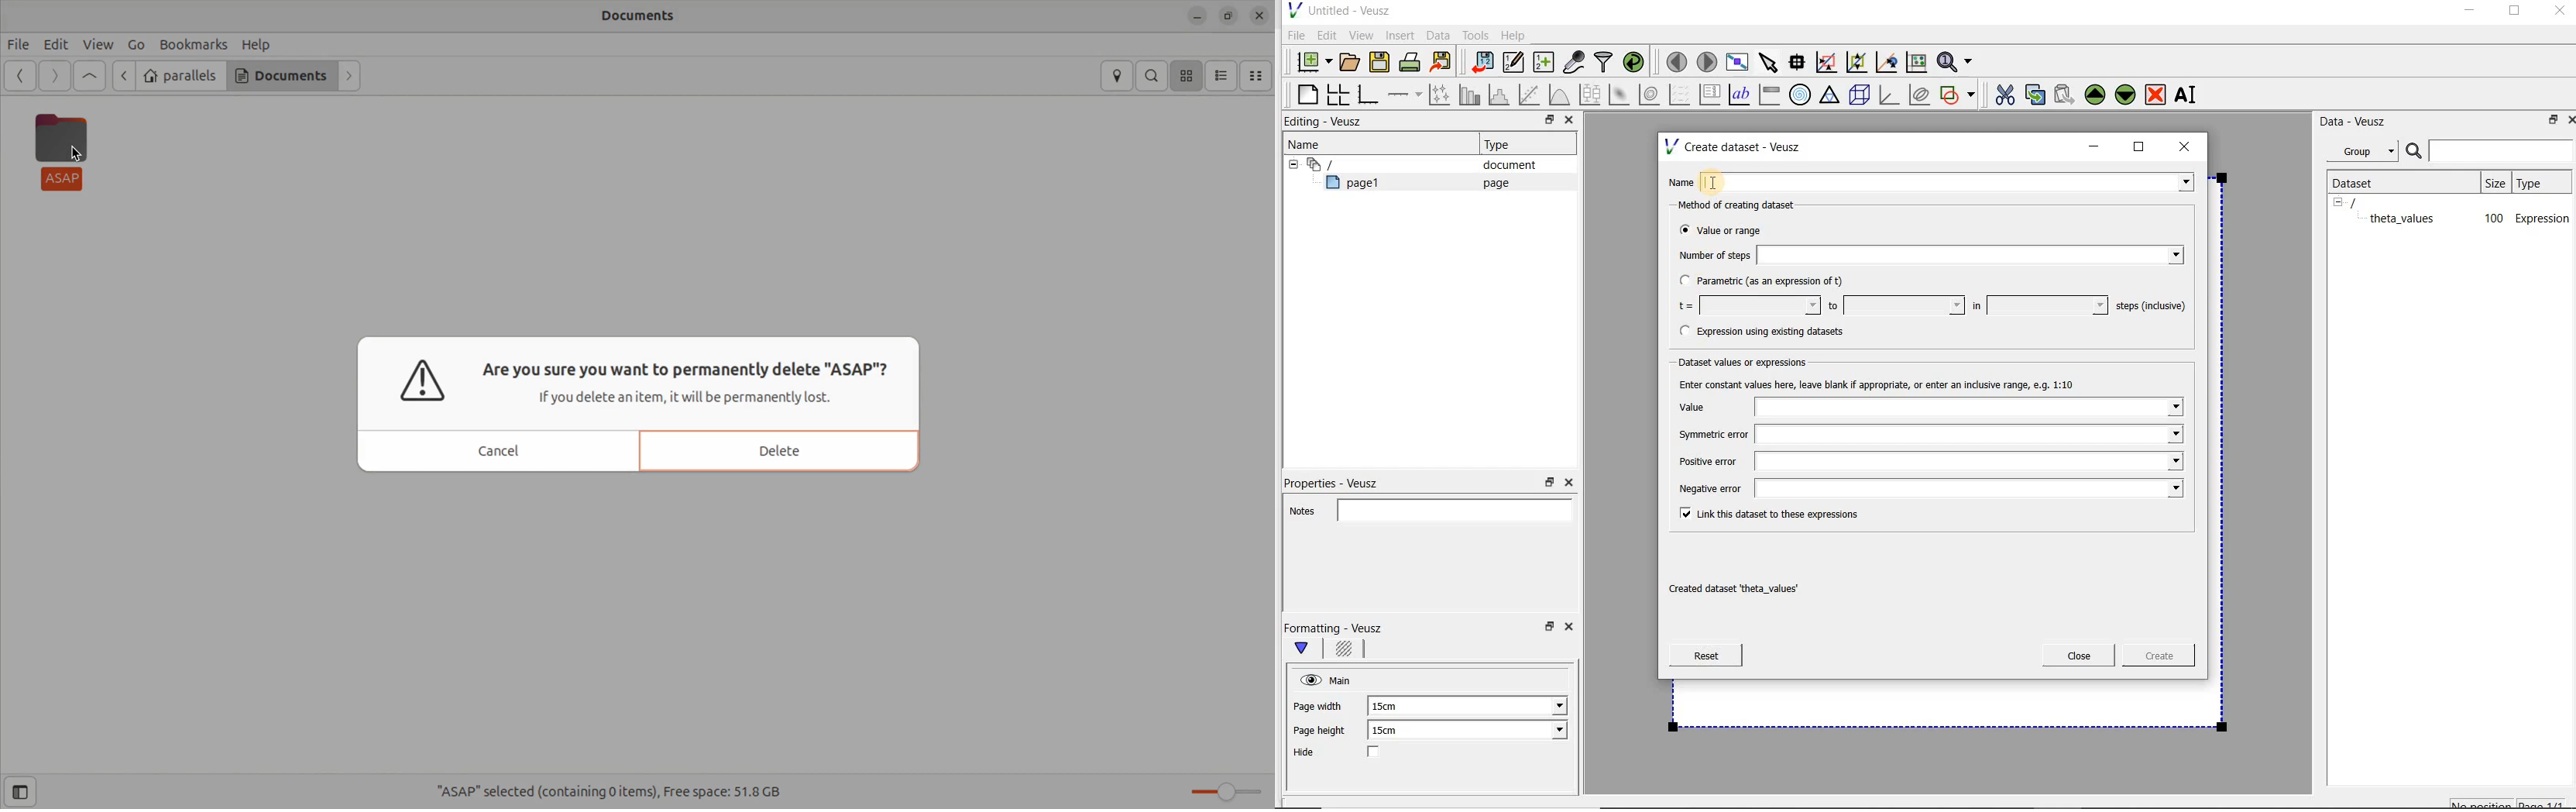 The height and width of the screenshot is (812, 2576). What do you see at coordinates (1383, 63) in the screenshot?
I see `save the document` at bounding box center [1383, 63].